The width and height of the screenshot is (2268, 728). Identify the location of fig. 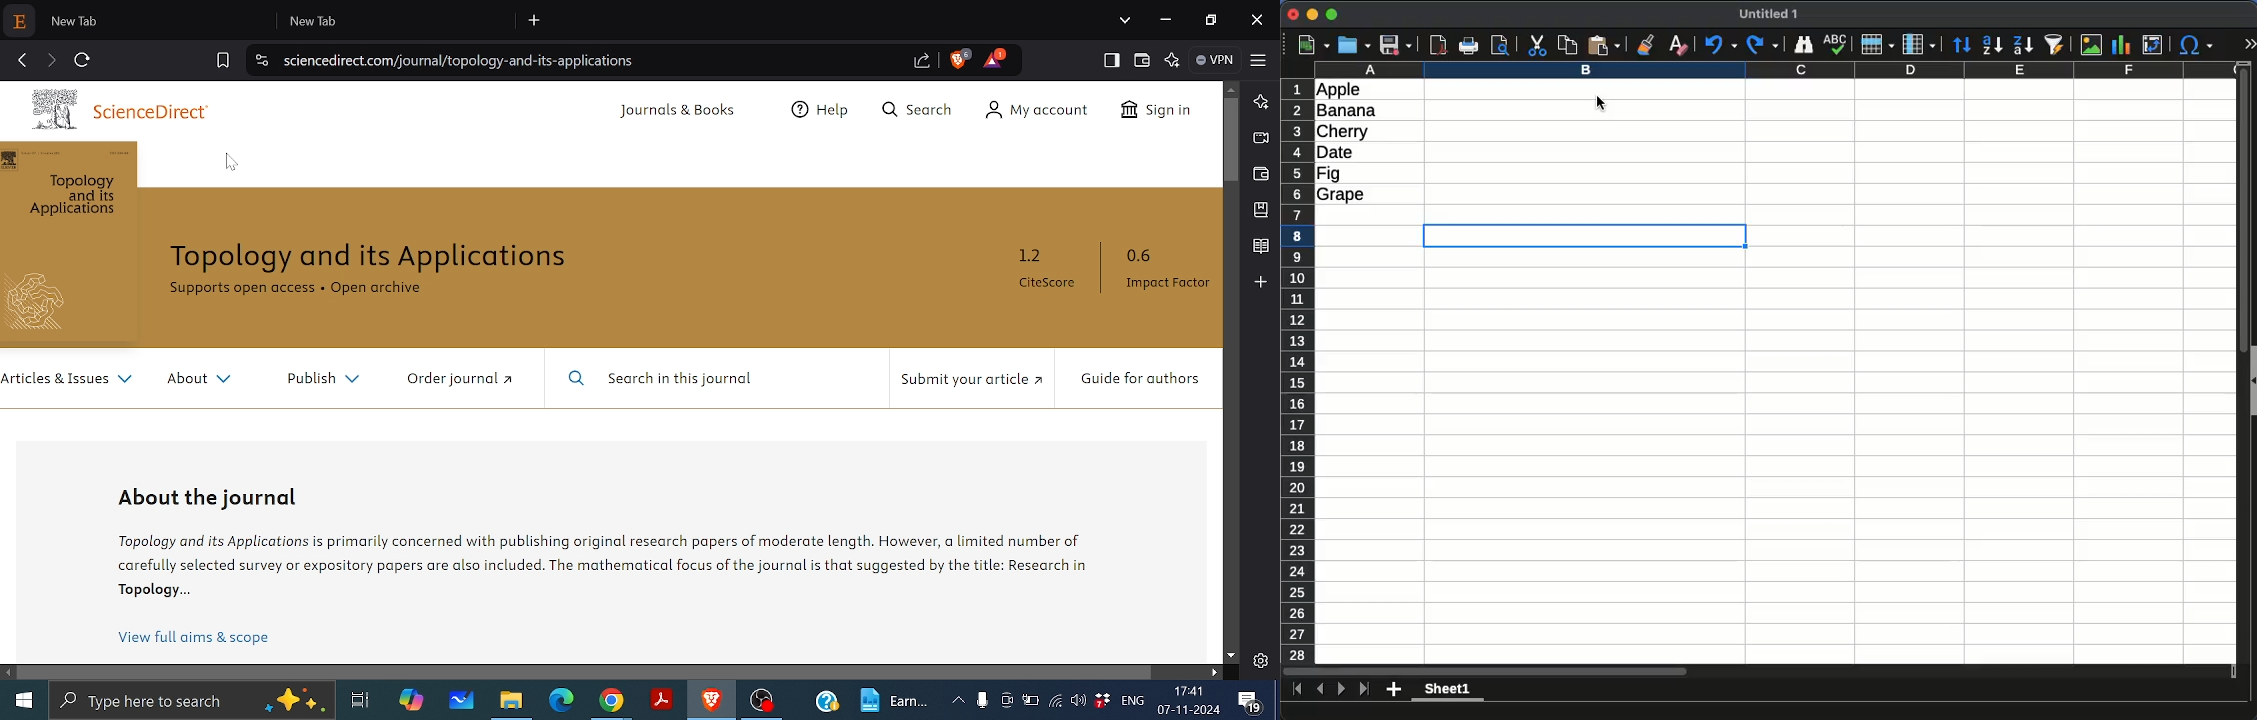
(1329, 174).